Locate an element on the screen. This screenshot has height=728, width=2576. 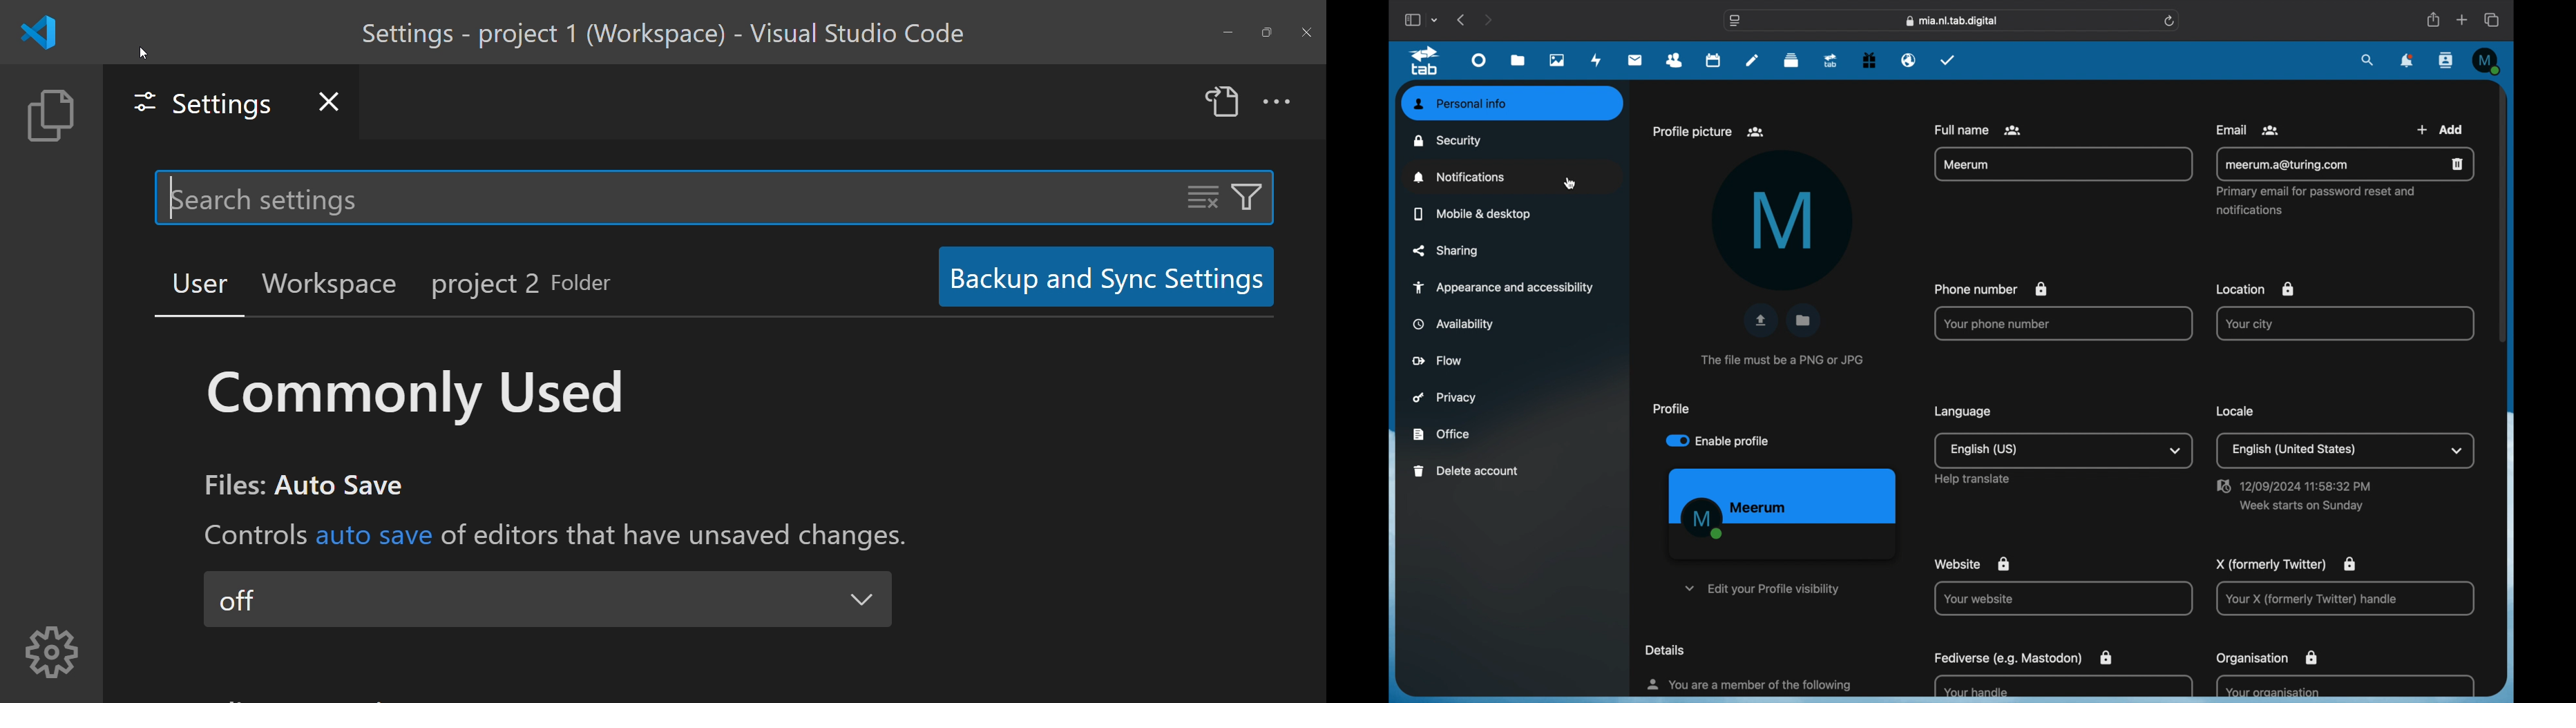
text is located at coordinates (571, 511).